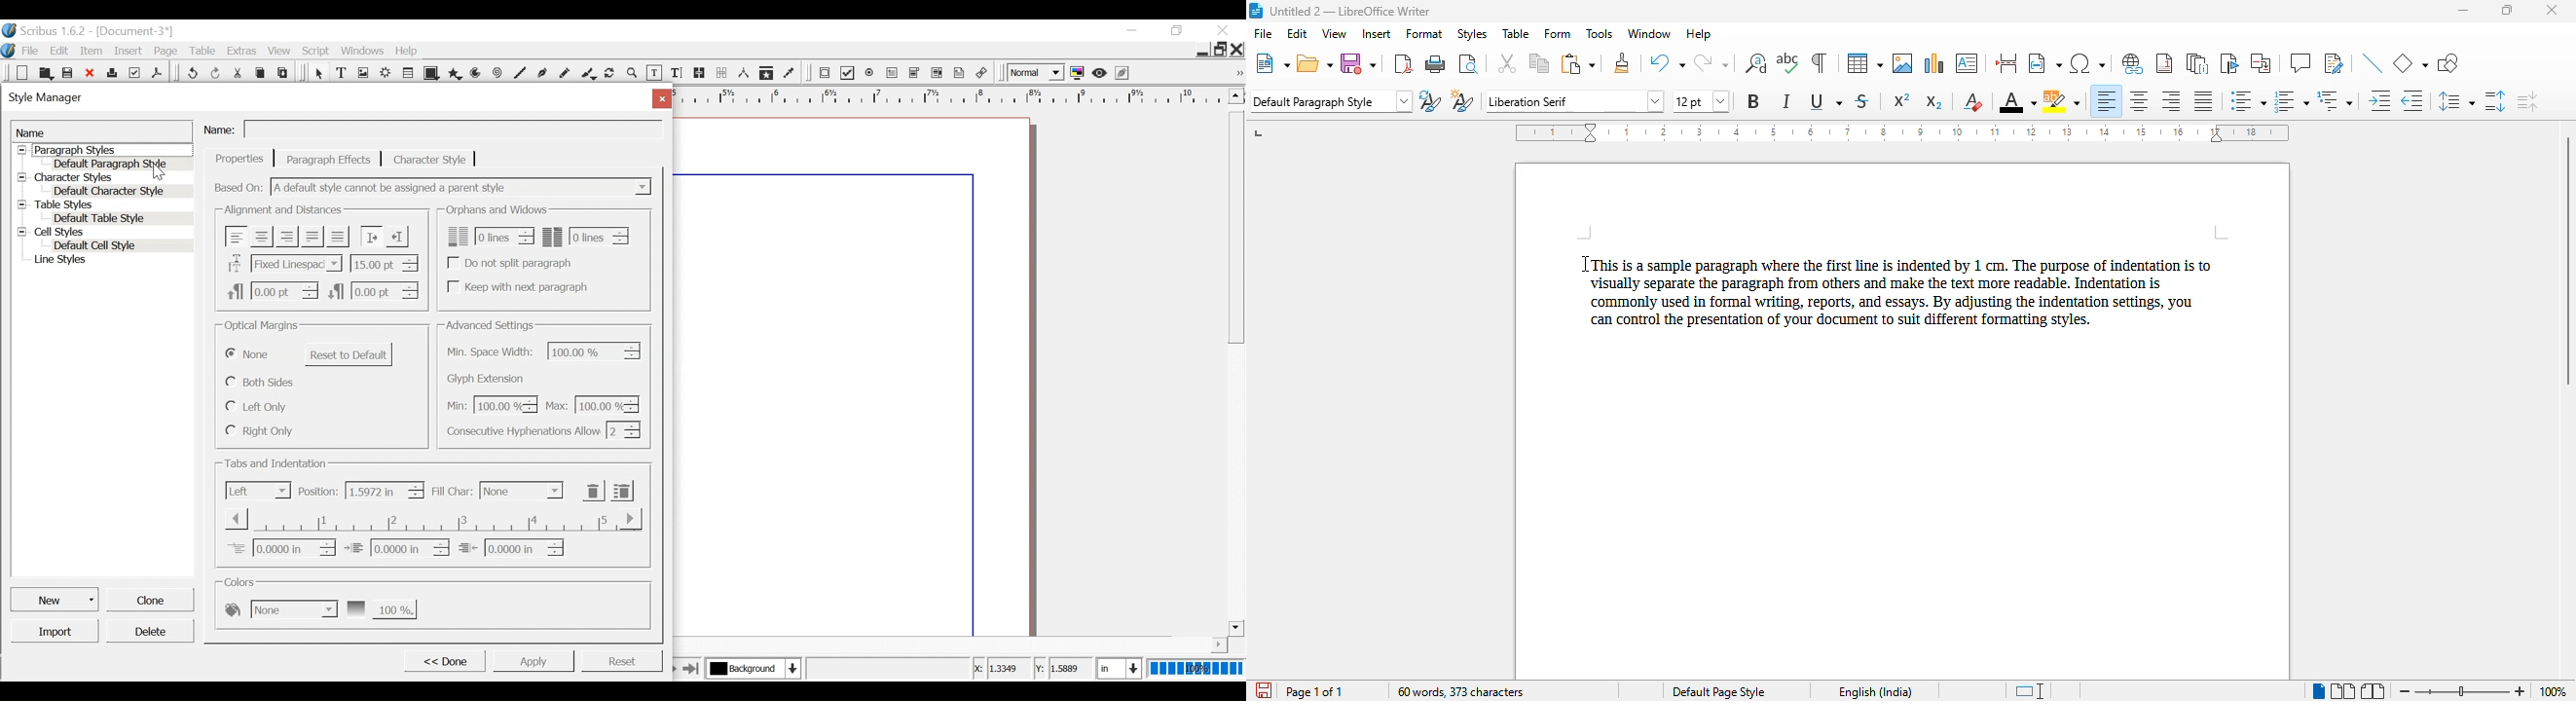  Describe the element at coordinates (691, 668) in the screenshot. I see `Go to the last page` at that location.